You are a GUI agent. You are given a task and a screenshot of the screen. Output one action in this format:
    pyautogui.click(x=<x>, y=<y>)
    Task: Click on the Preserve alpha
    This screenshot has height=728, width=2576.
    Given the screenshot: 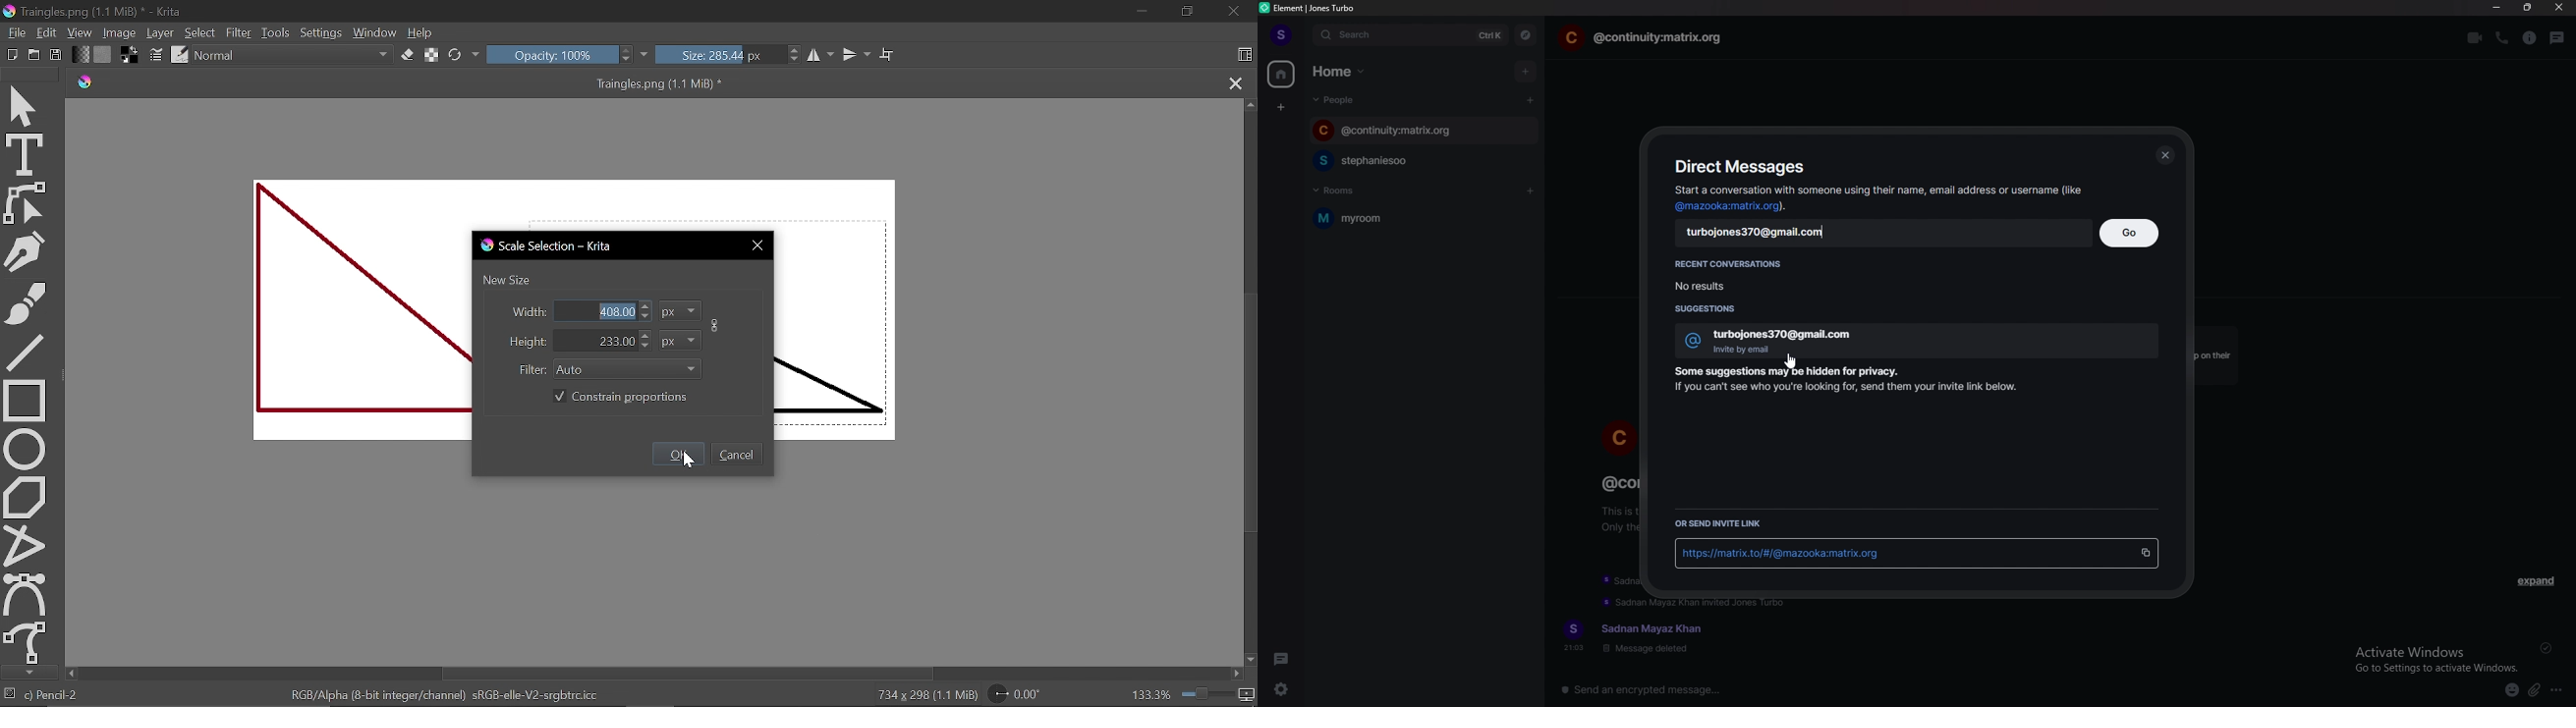 What is the action you would take?
    pyautogui.click(x=430, y=56)
    